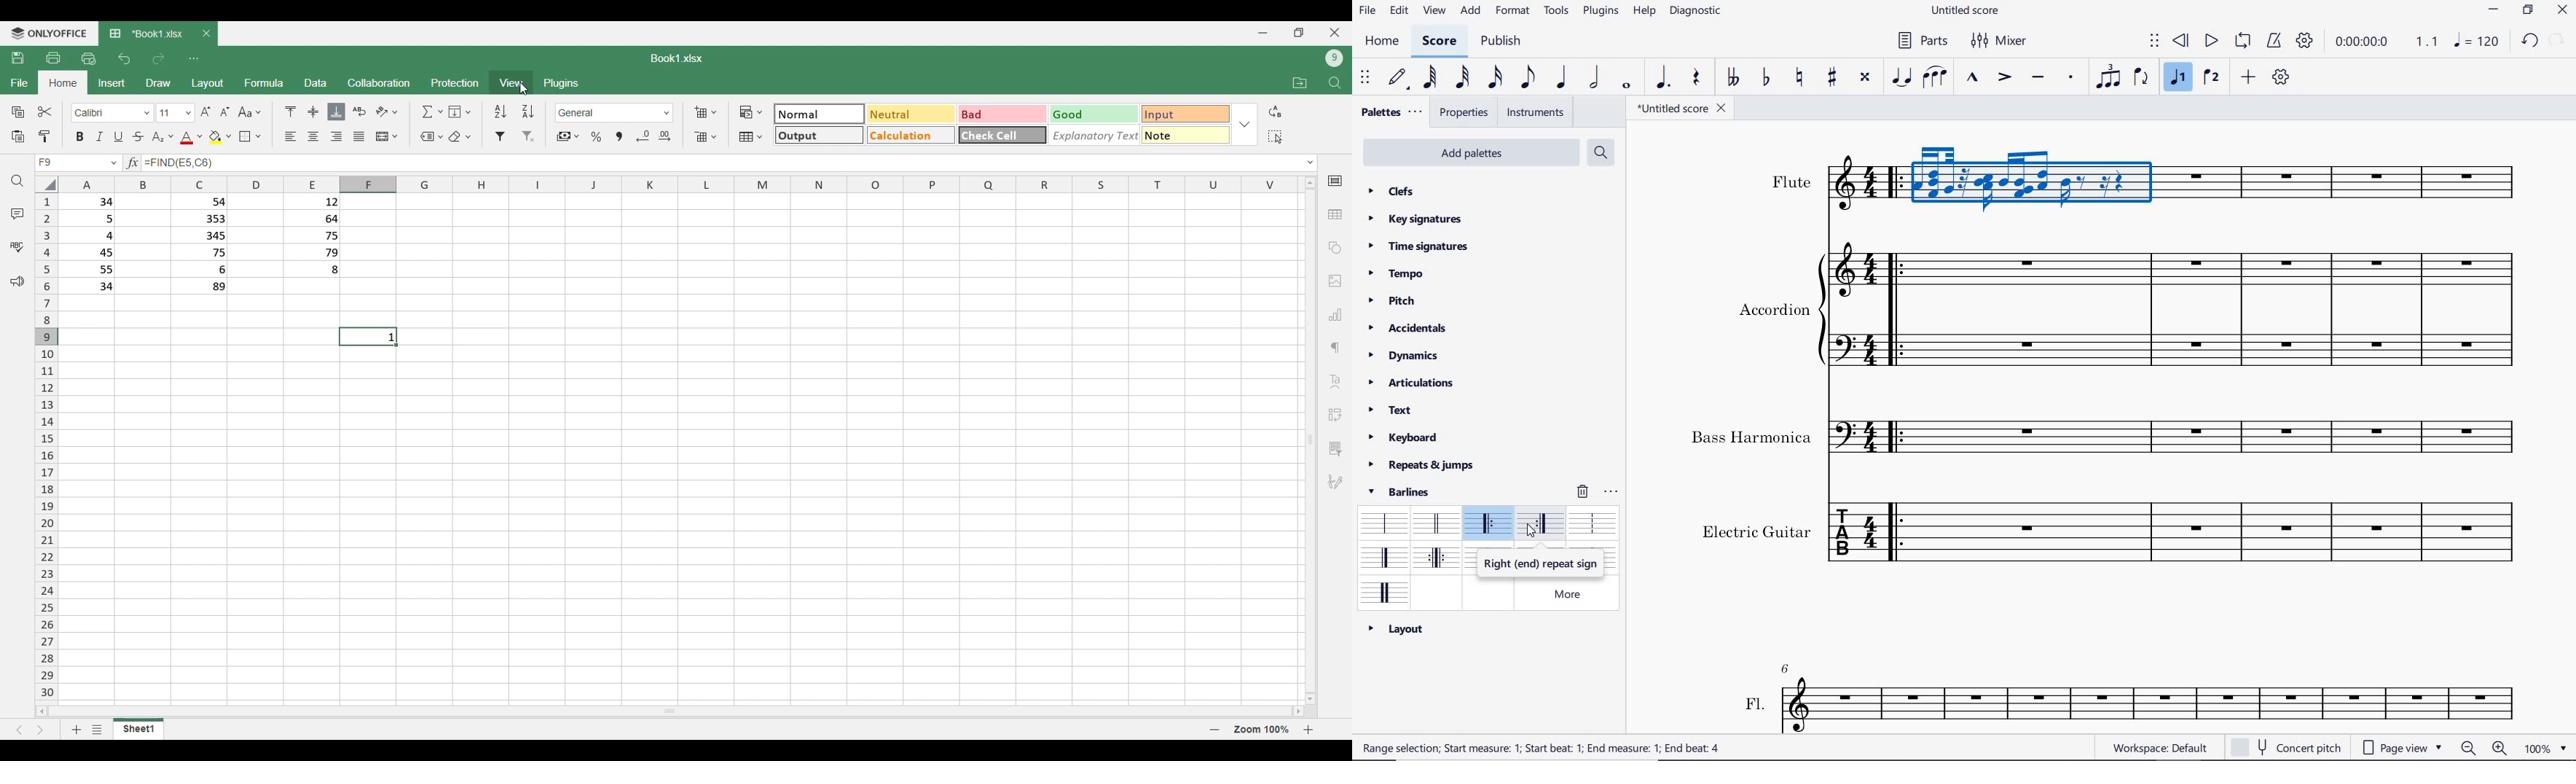 This screenshot has width=2576, height=784. I want to click on eighth note, so click(1526, 77).